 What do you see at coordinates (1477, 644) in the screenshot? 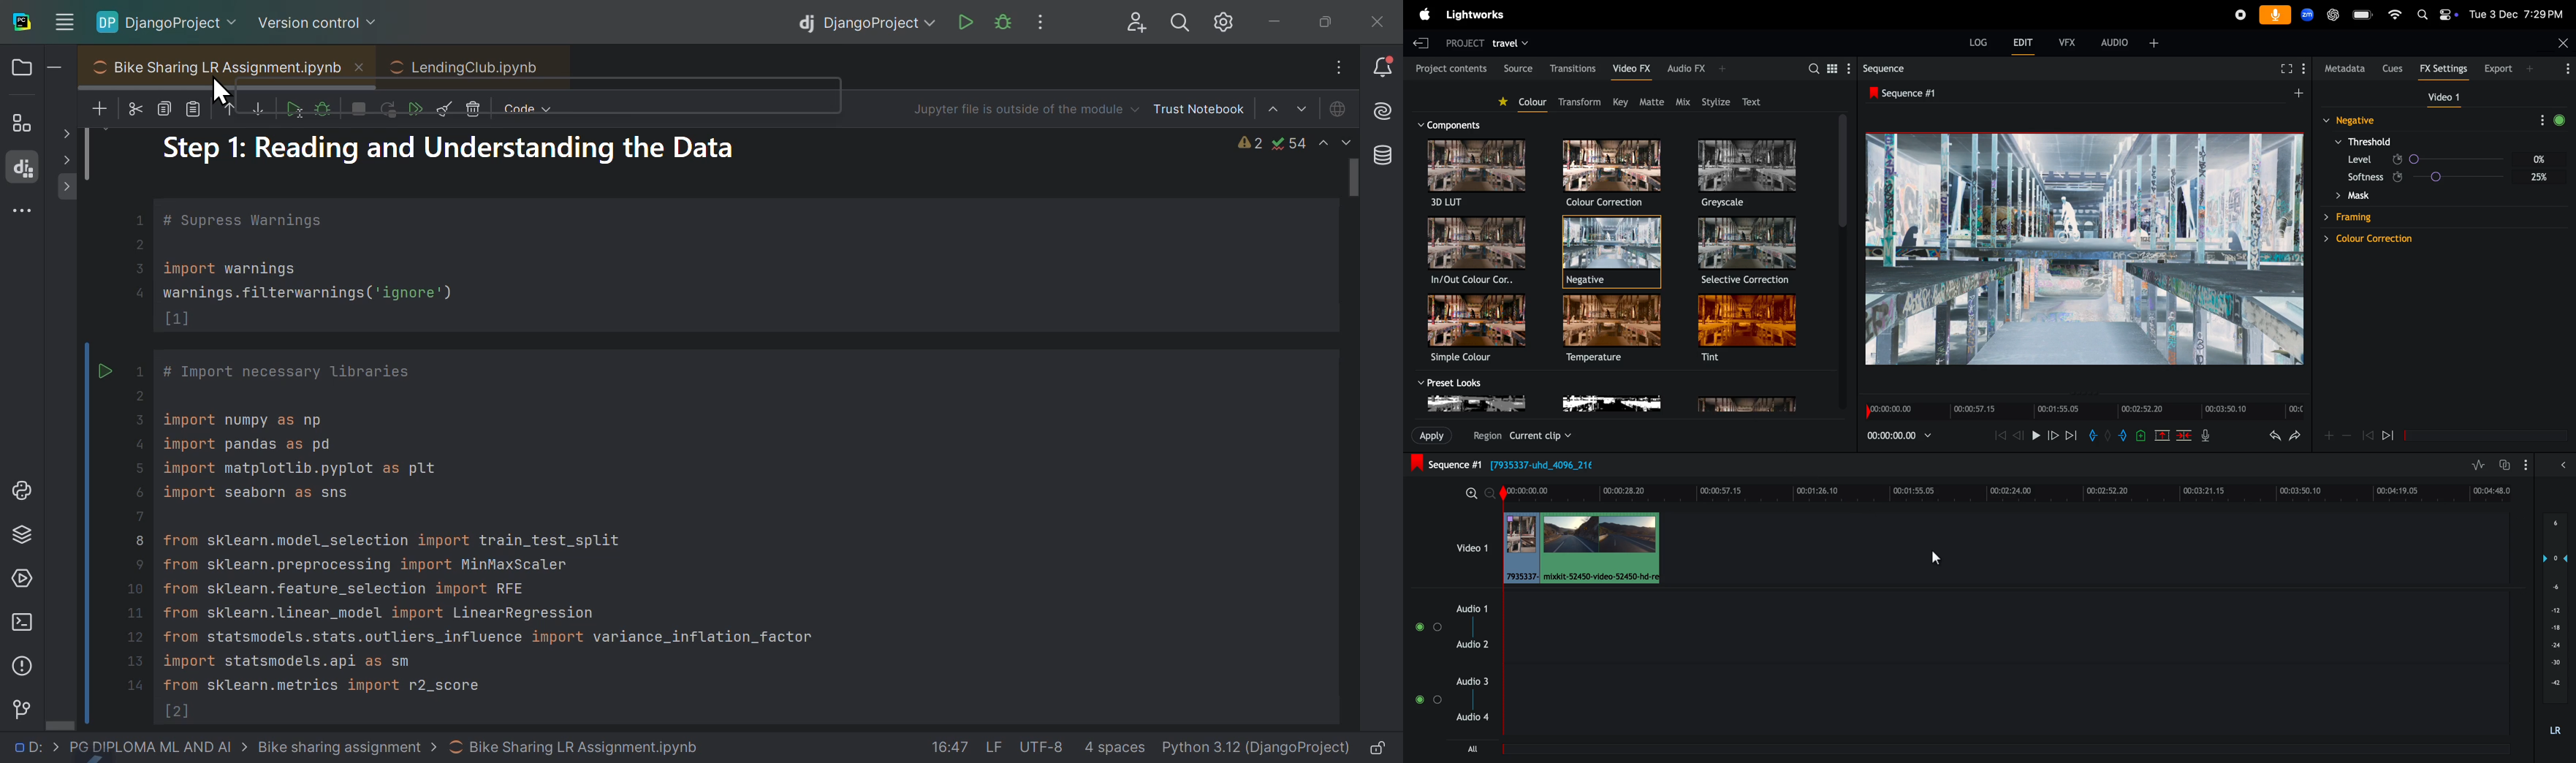
I see `audio 2` at bounding box center [1477, 644].